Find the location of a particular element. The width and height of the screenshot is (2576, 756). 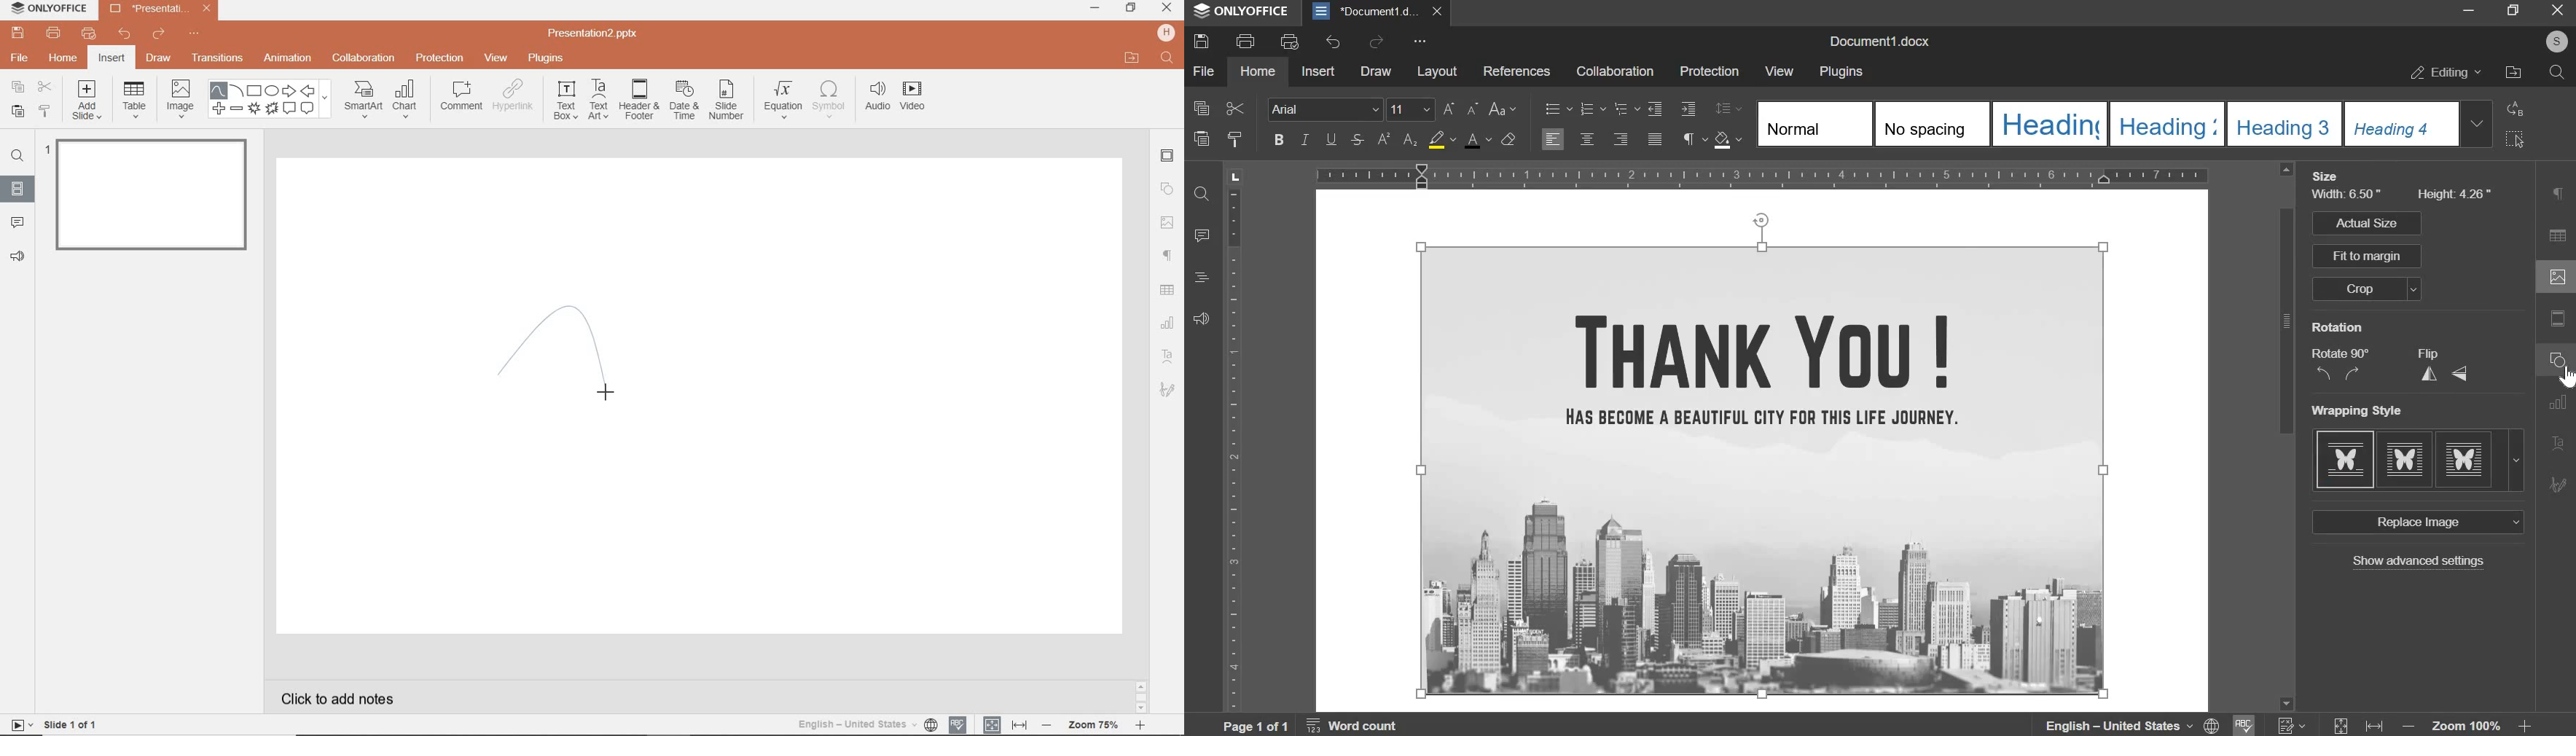

save is located at coordinates (1201, 42).